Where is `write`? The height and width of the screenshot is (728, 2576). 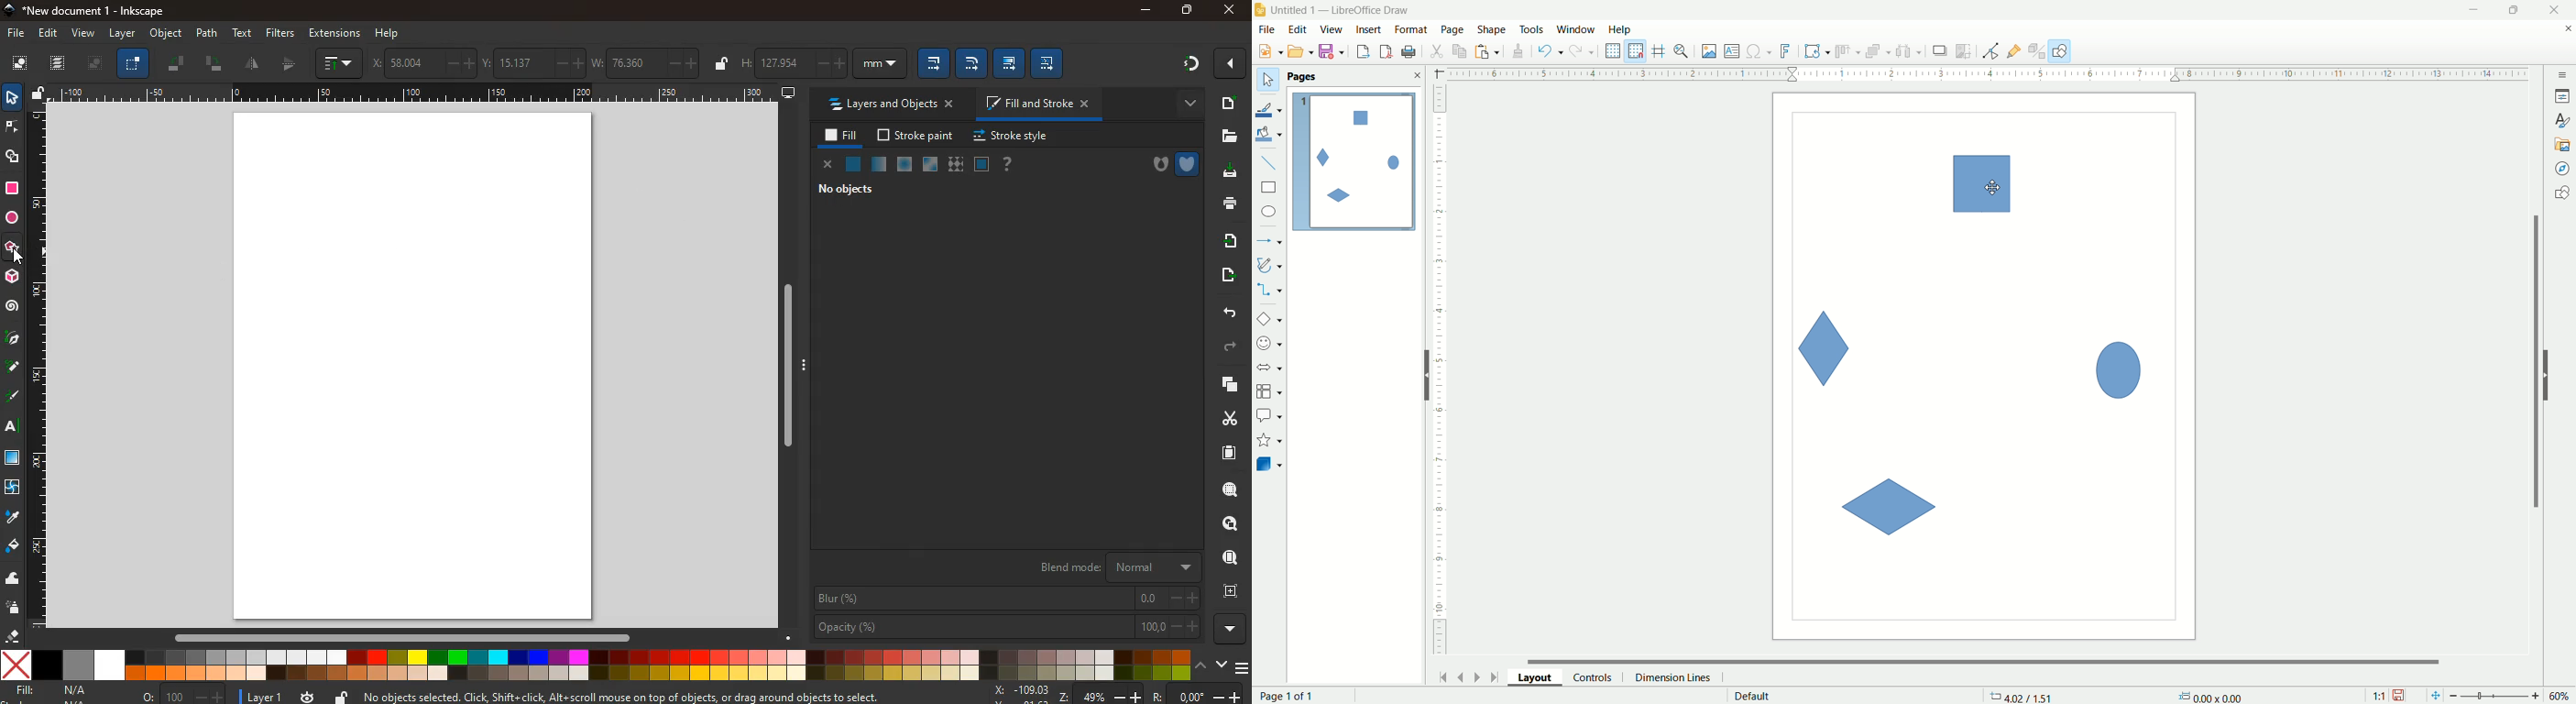
write is located at coordinates (13, 368).